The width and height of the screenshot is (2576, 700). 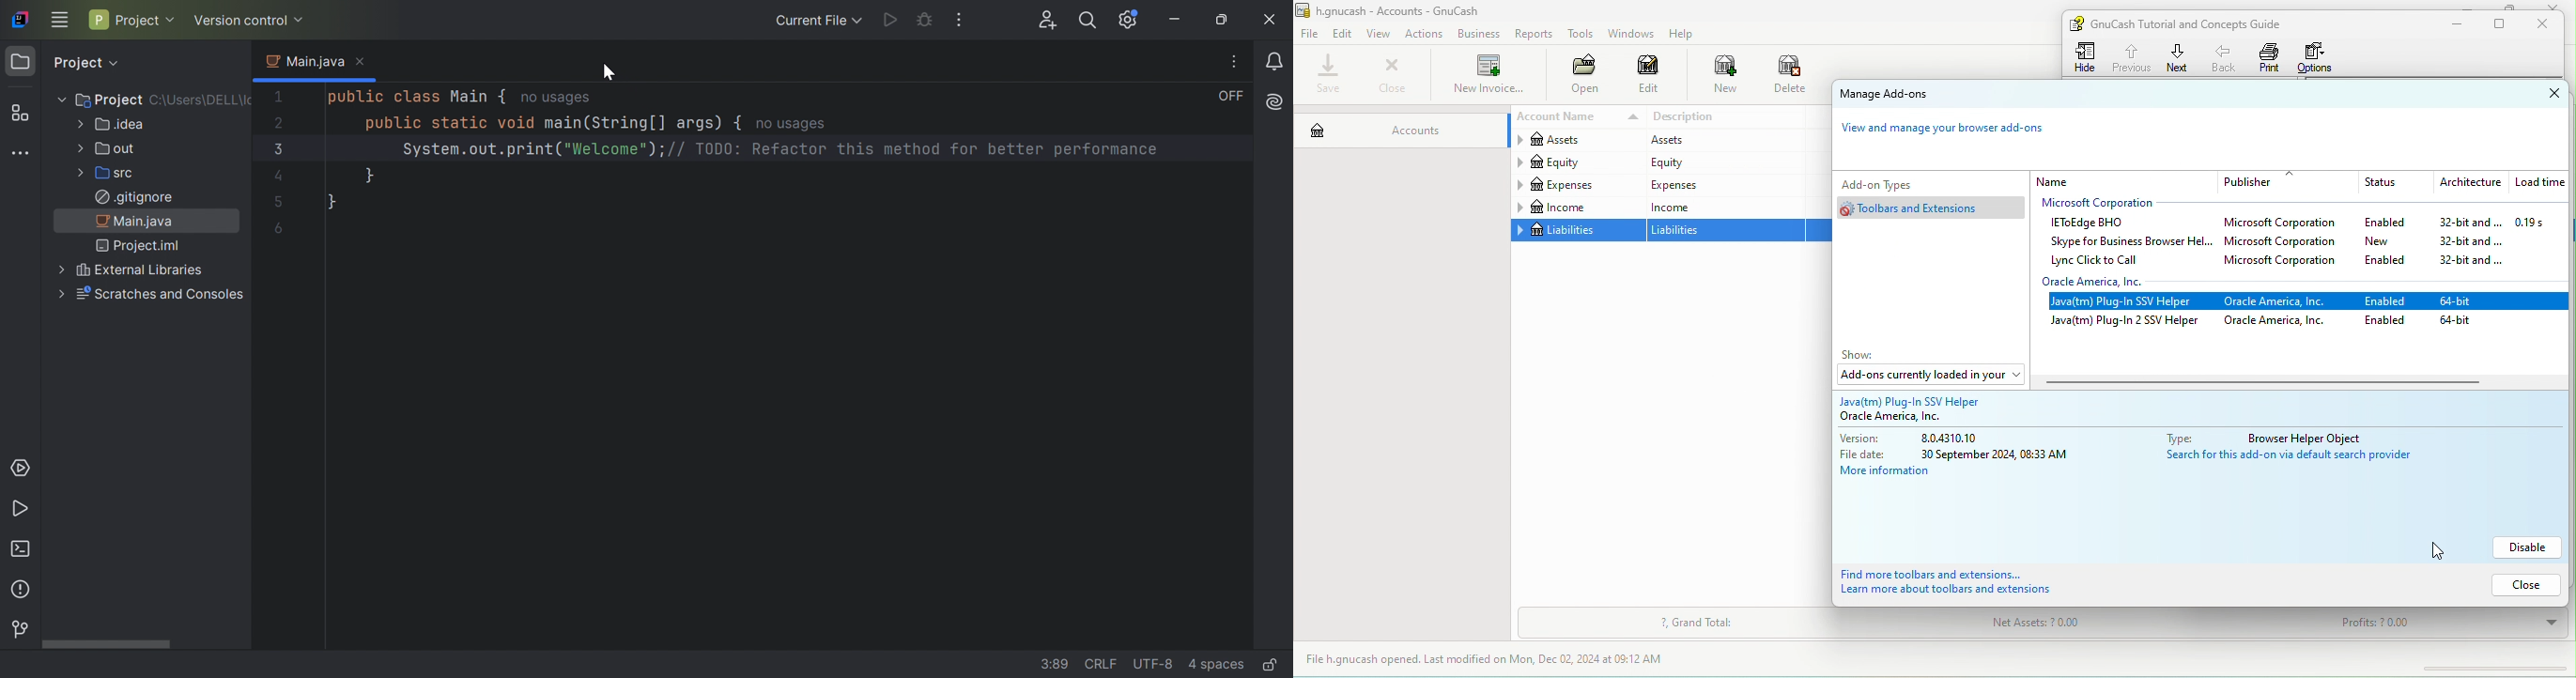 What do you see at coordinates (2390, 322) in the screenshot?
I see `enable` at bounding box center [2390, 322].